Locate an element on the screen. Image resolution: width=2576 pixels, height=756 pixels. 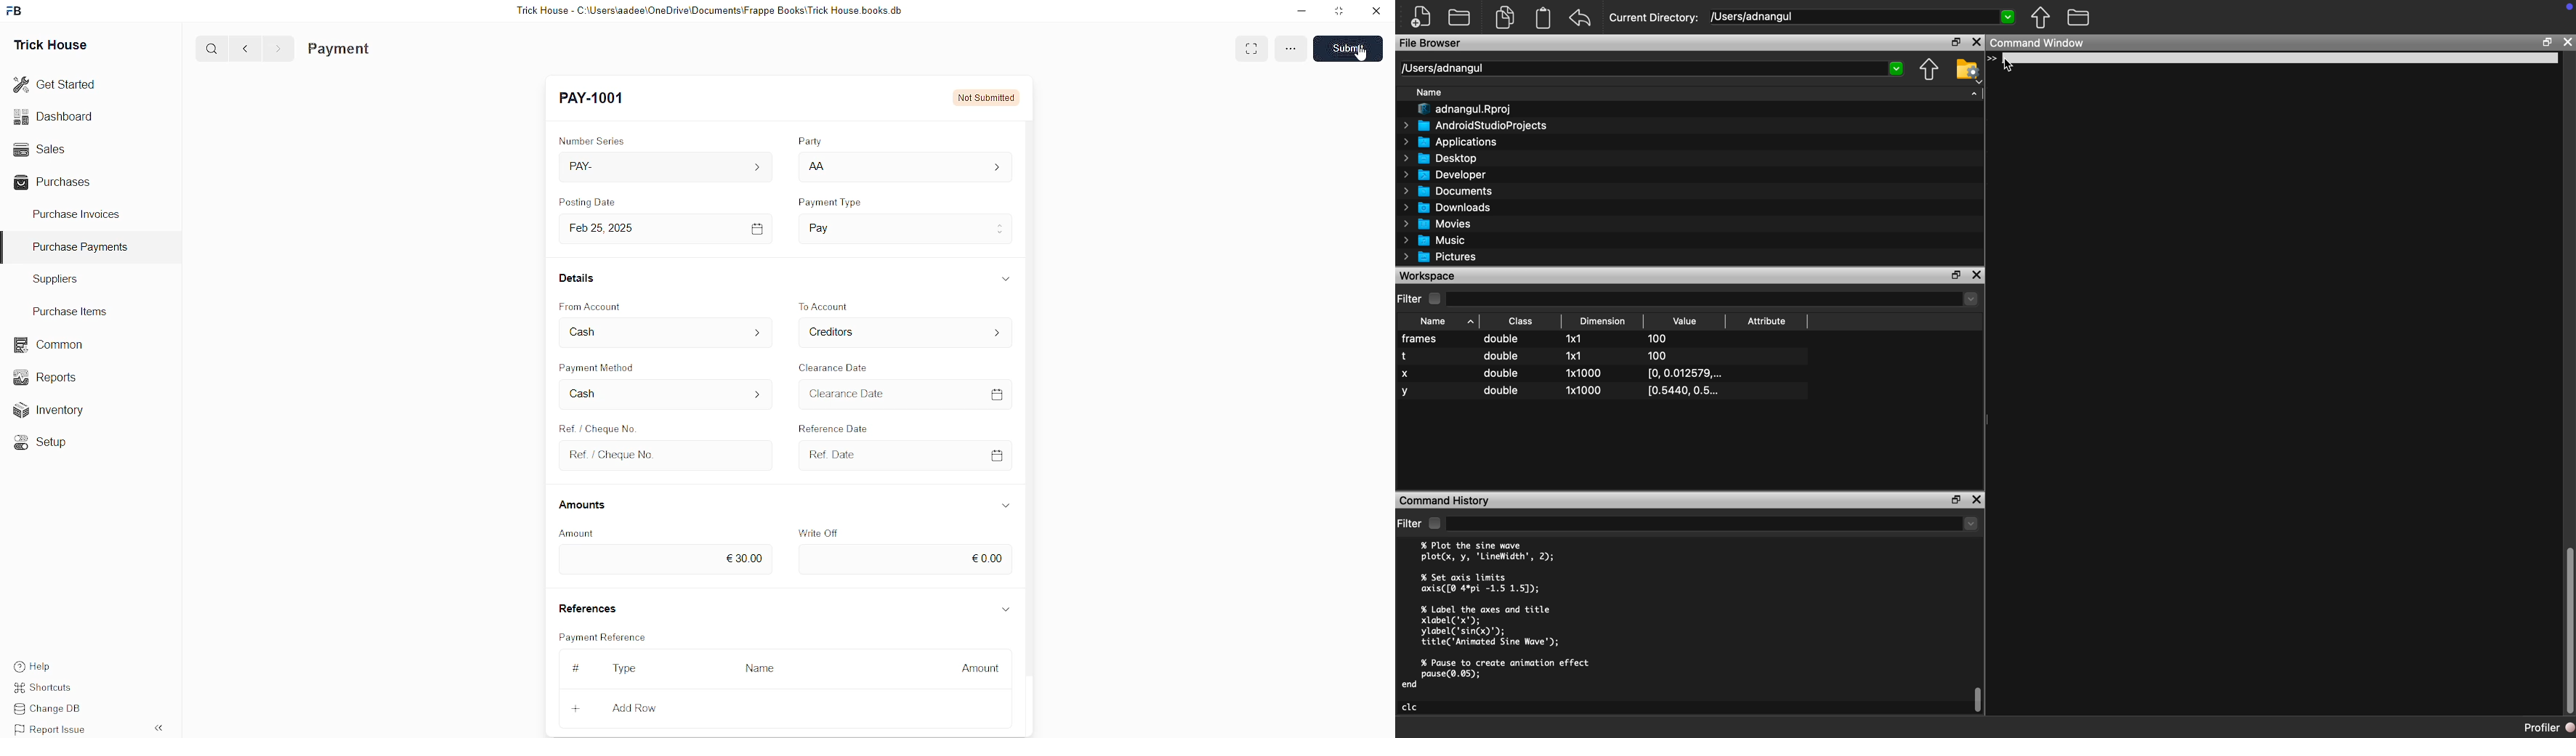
Payment Method is located at coordinates (630, 370).